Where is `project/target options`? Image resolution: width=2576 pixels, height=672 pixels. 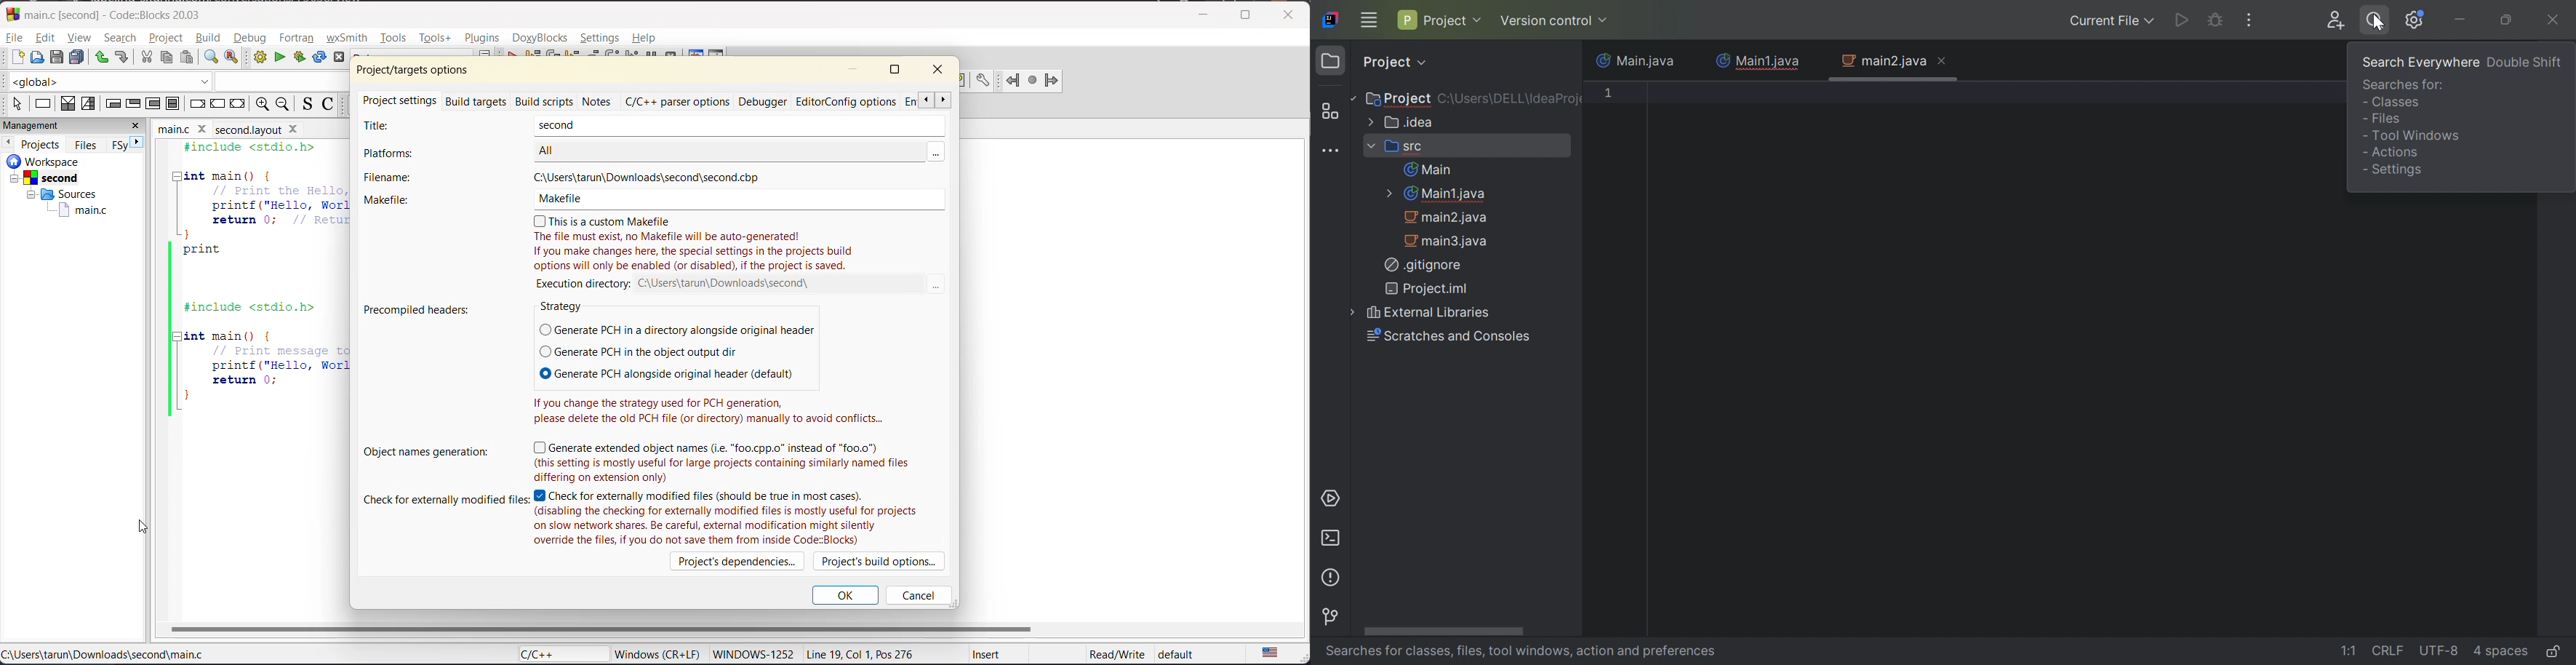
project/target options is located at coordinates (421, 71).